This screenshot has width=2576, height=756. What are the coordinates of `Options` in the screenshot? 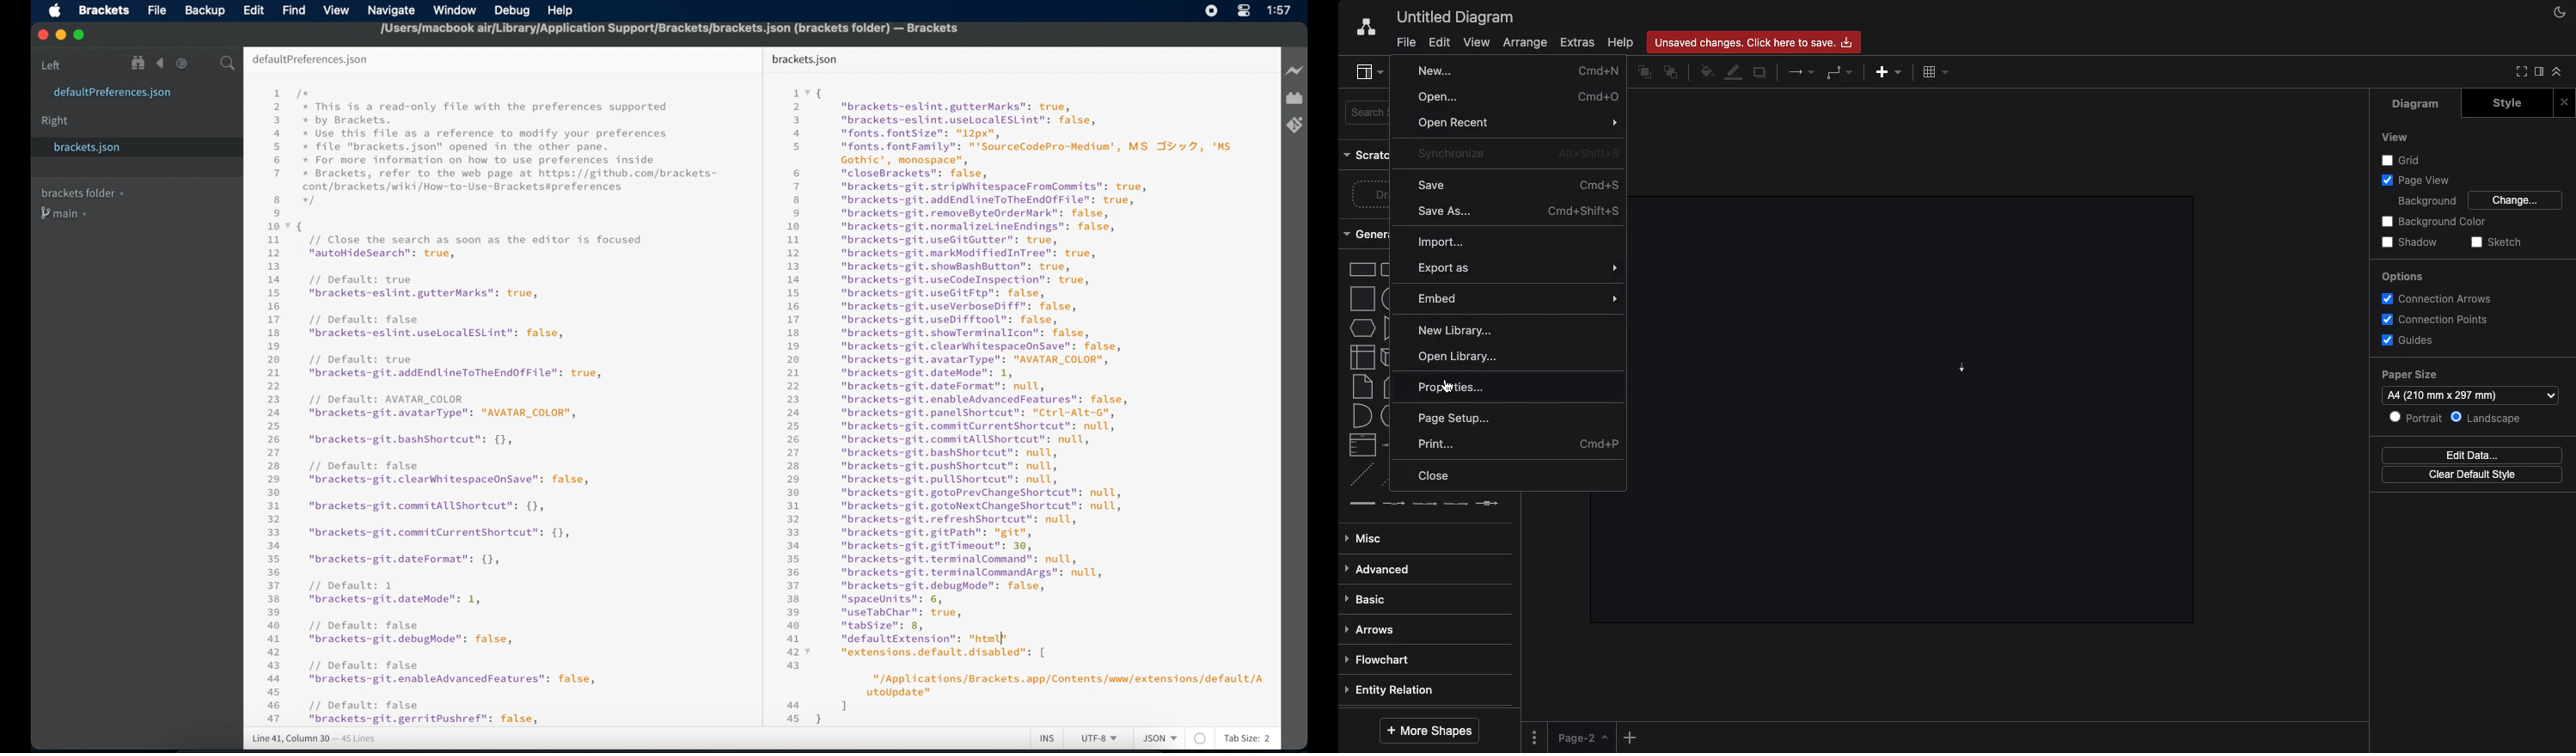 It's located at (2402, 279).